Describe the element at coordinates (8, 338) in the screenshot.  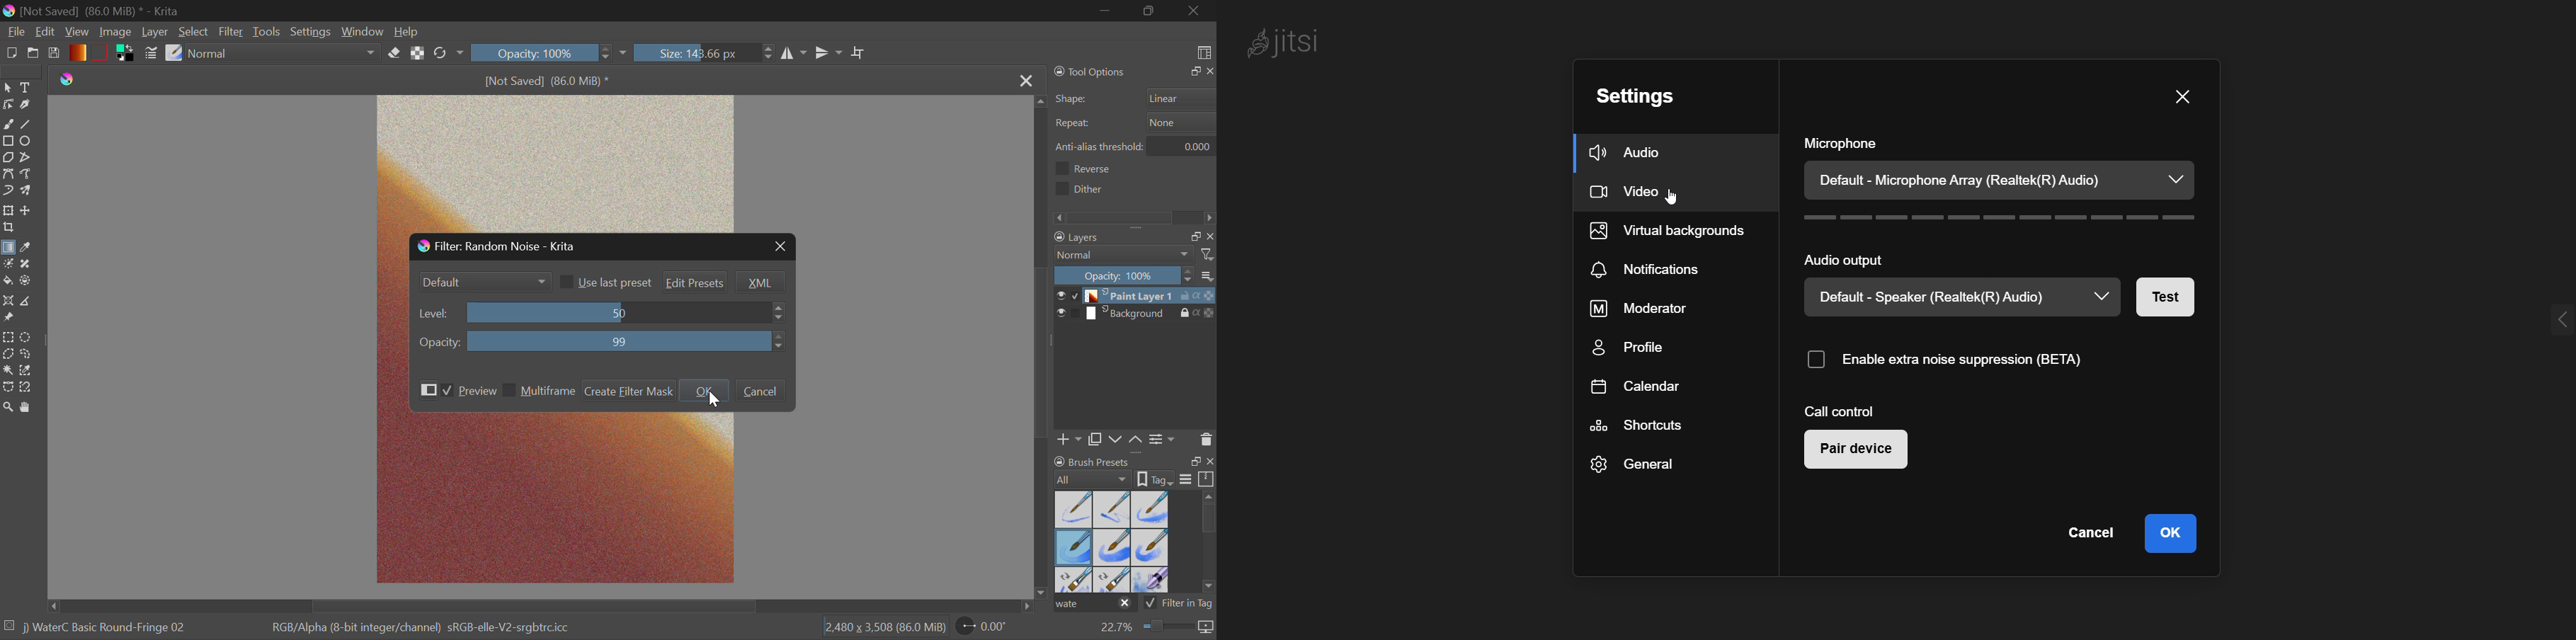
I see `Rectangular Selection` at that location.